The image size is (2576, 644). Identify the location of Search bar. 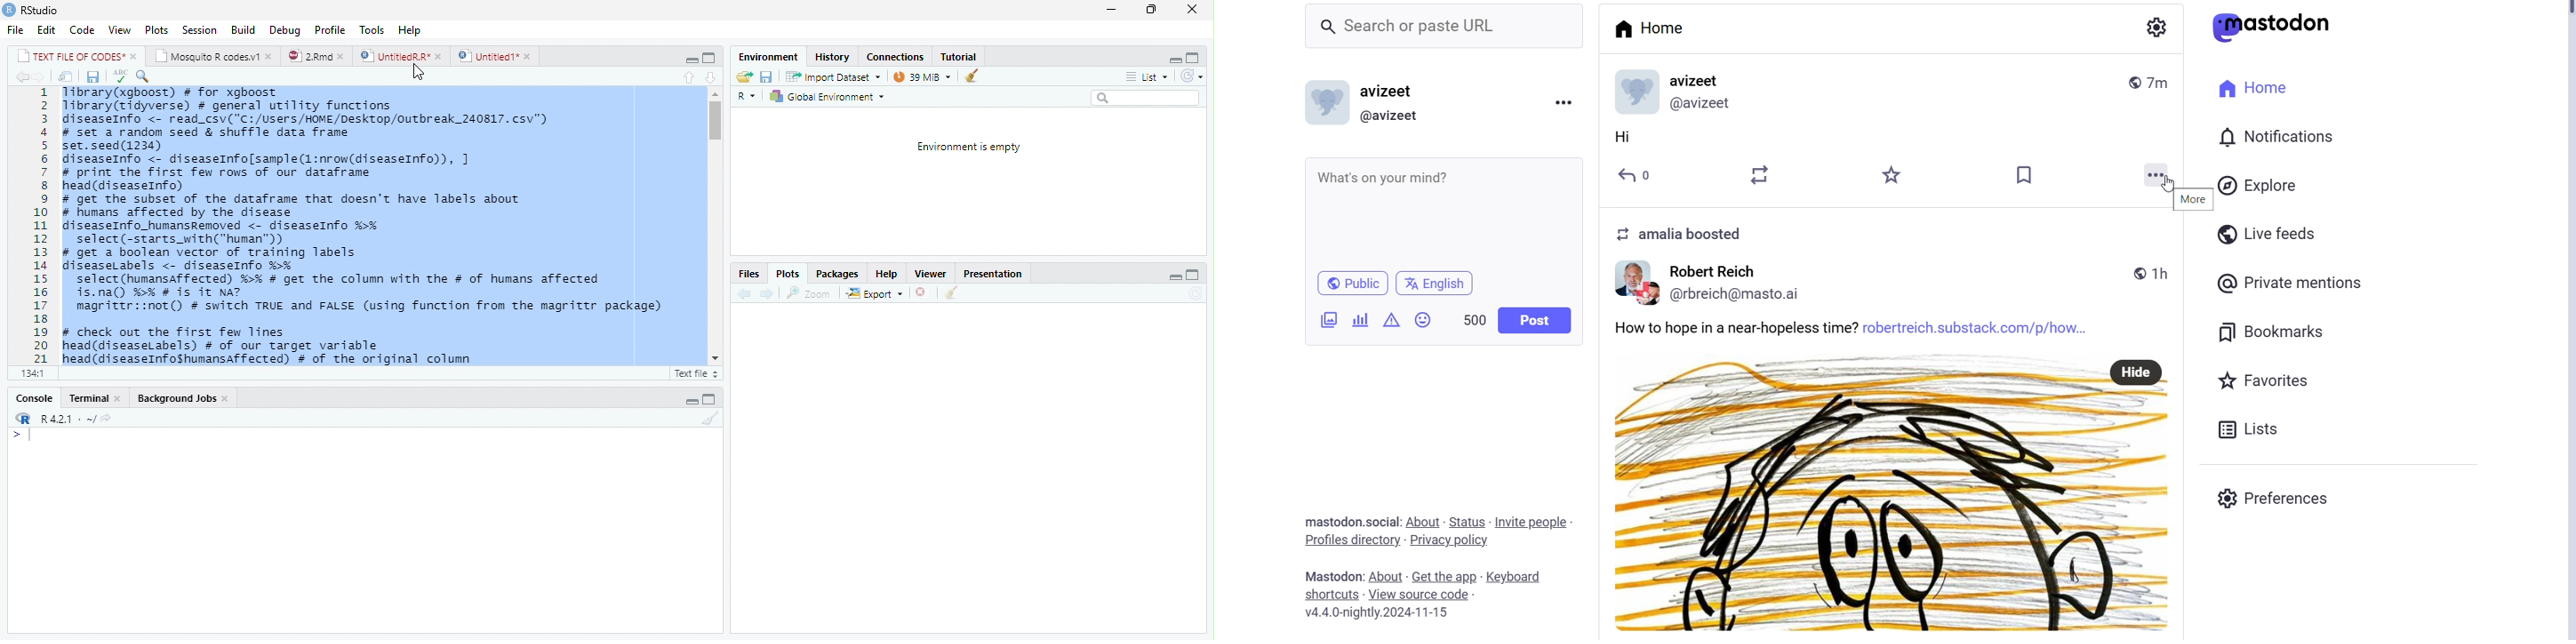
(1449, 31).